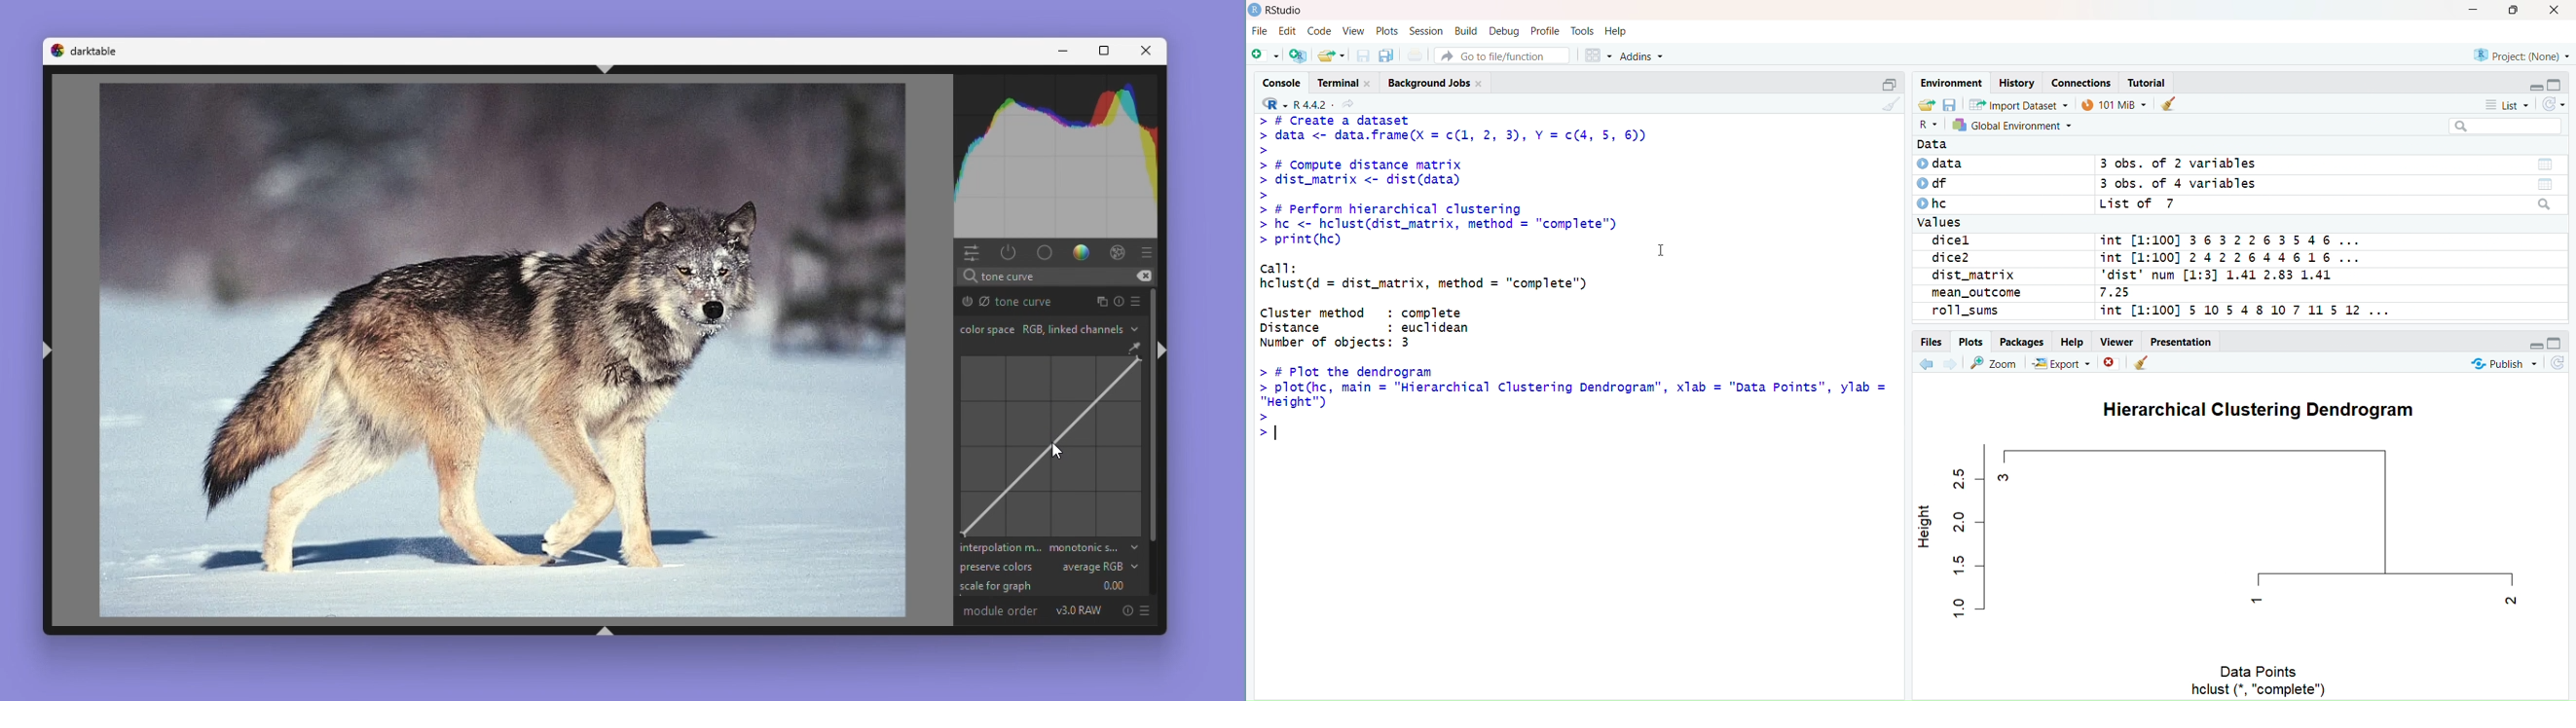 The width and height of the screenshot is (2576, 728). What do you see at coordinates (2556, 84) in the screenshot?
I see `Maximize` at bounding box center [2556, 84].